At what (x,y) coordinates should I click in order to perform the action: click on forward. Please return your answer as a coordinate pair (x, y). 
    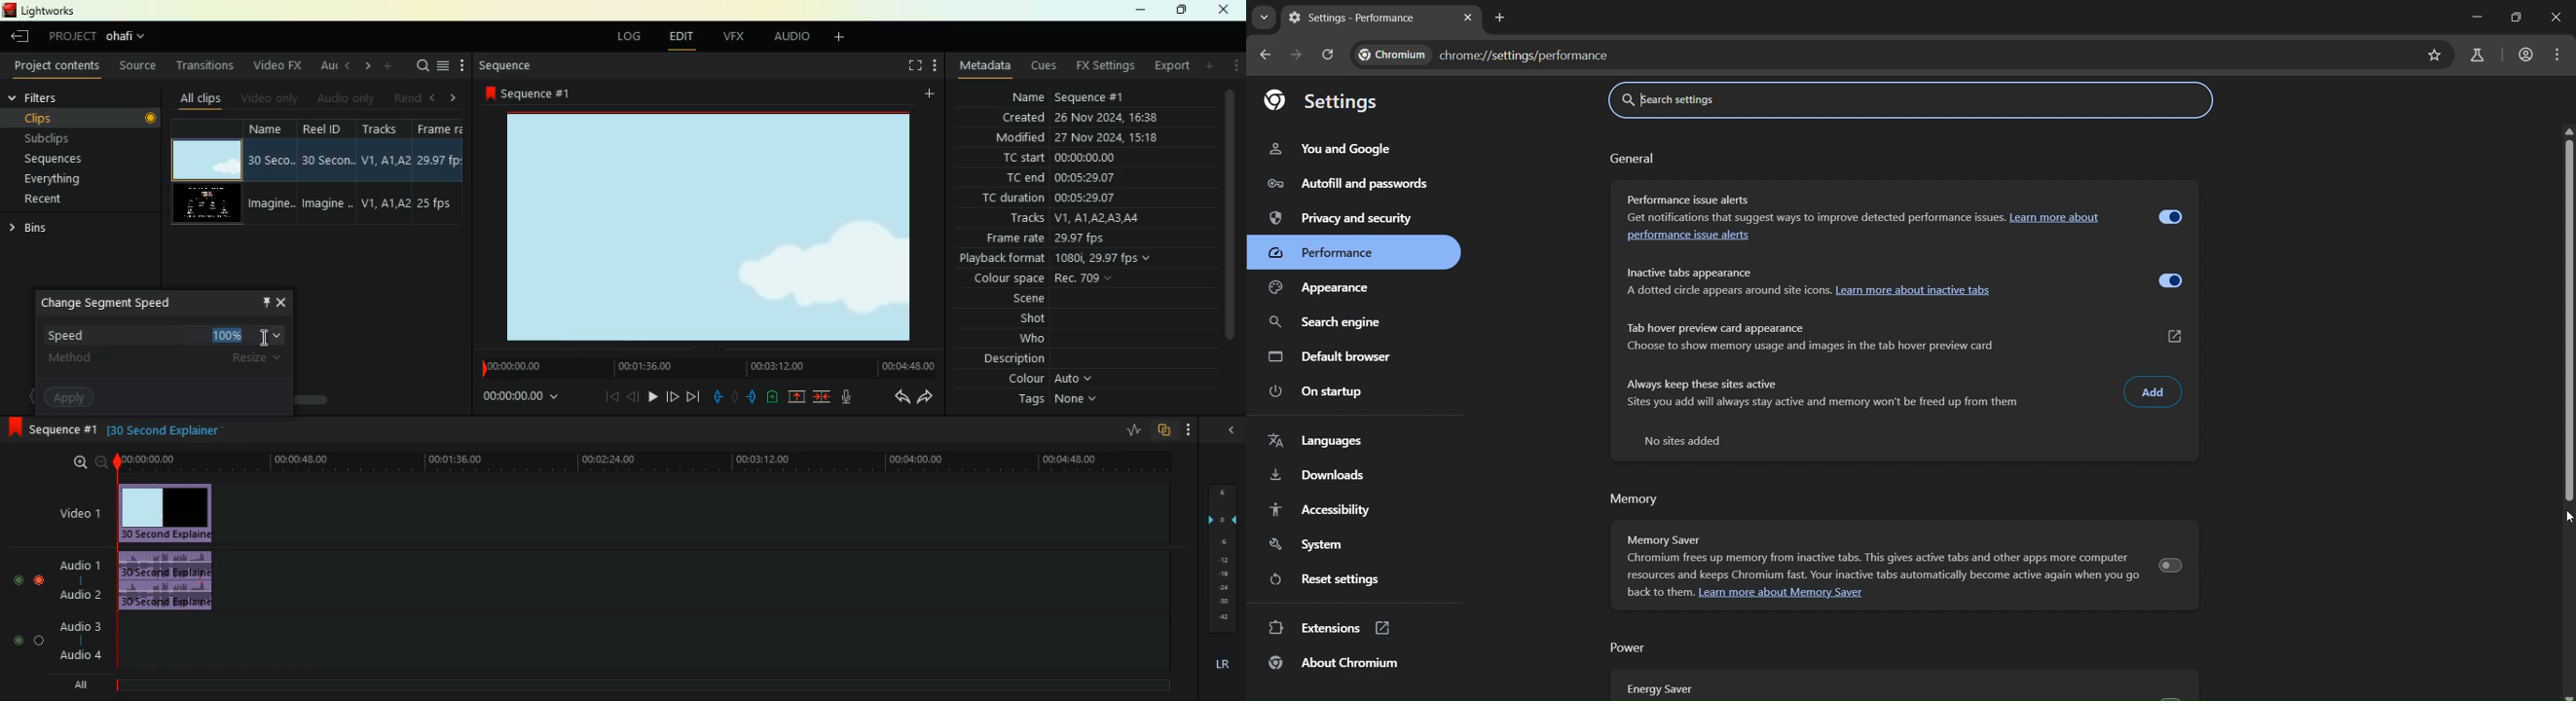
    Looking at the image, I should click on (673, 398).